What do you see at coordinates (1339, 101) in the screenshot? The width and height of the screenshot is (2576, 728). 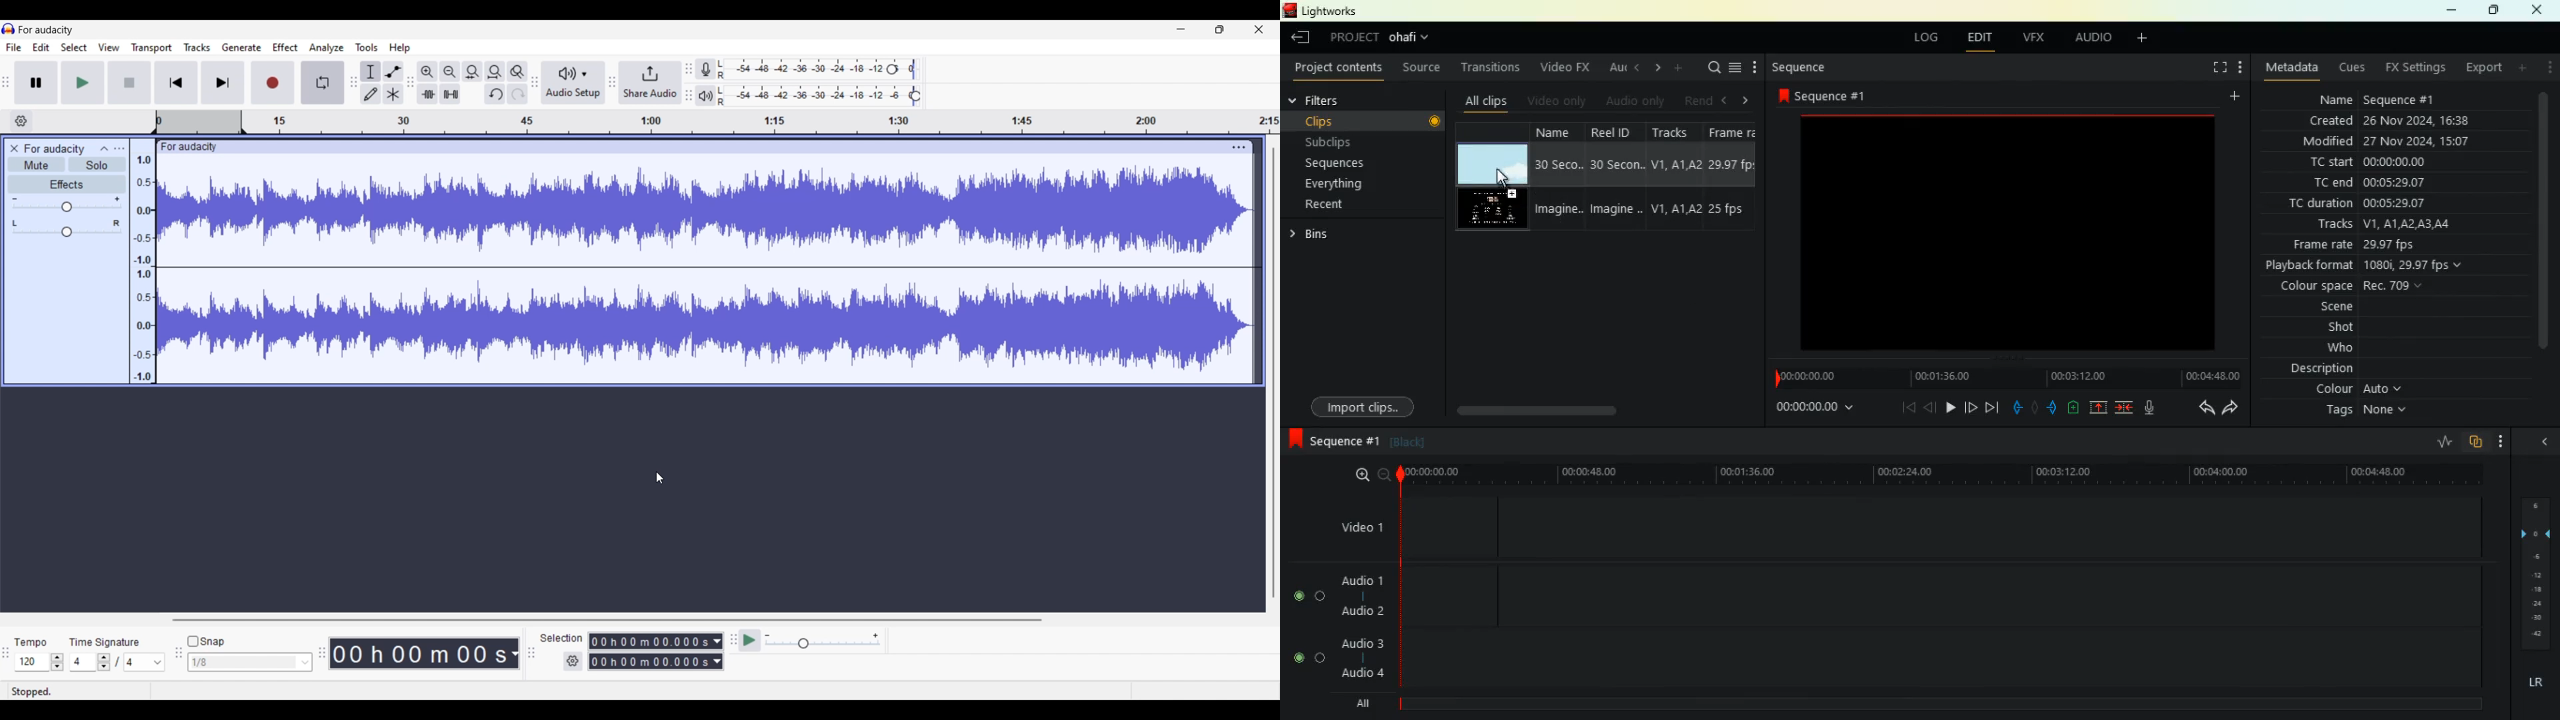 I see `filters` at bounding box center [1339, 101].